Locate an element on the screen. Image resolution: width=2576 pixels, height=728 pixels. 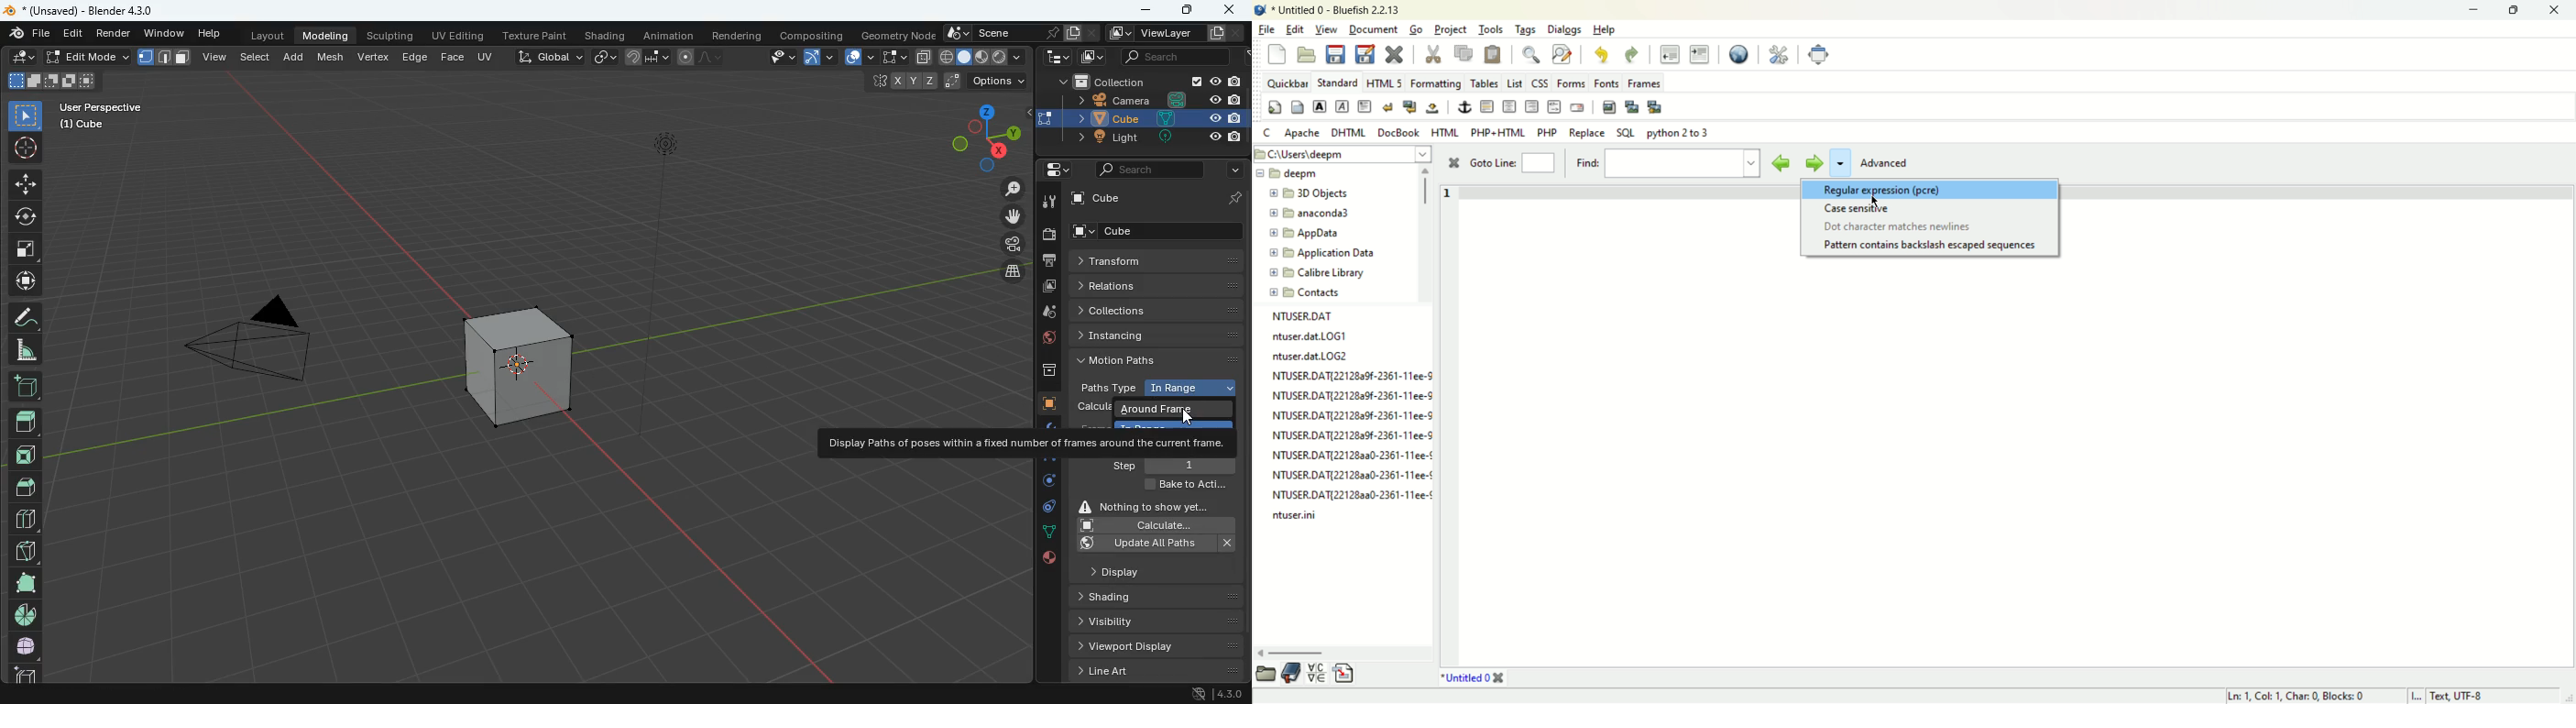
animation is located at coordinates (672, 36).